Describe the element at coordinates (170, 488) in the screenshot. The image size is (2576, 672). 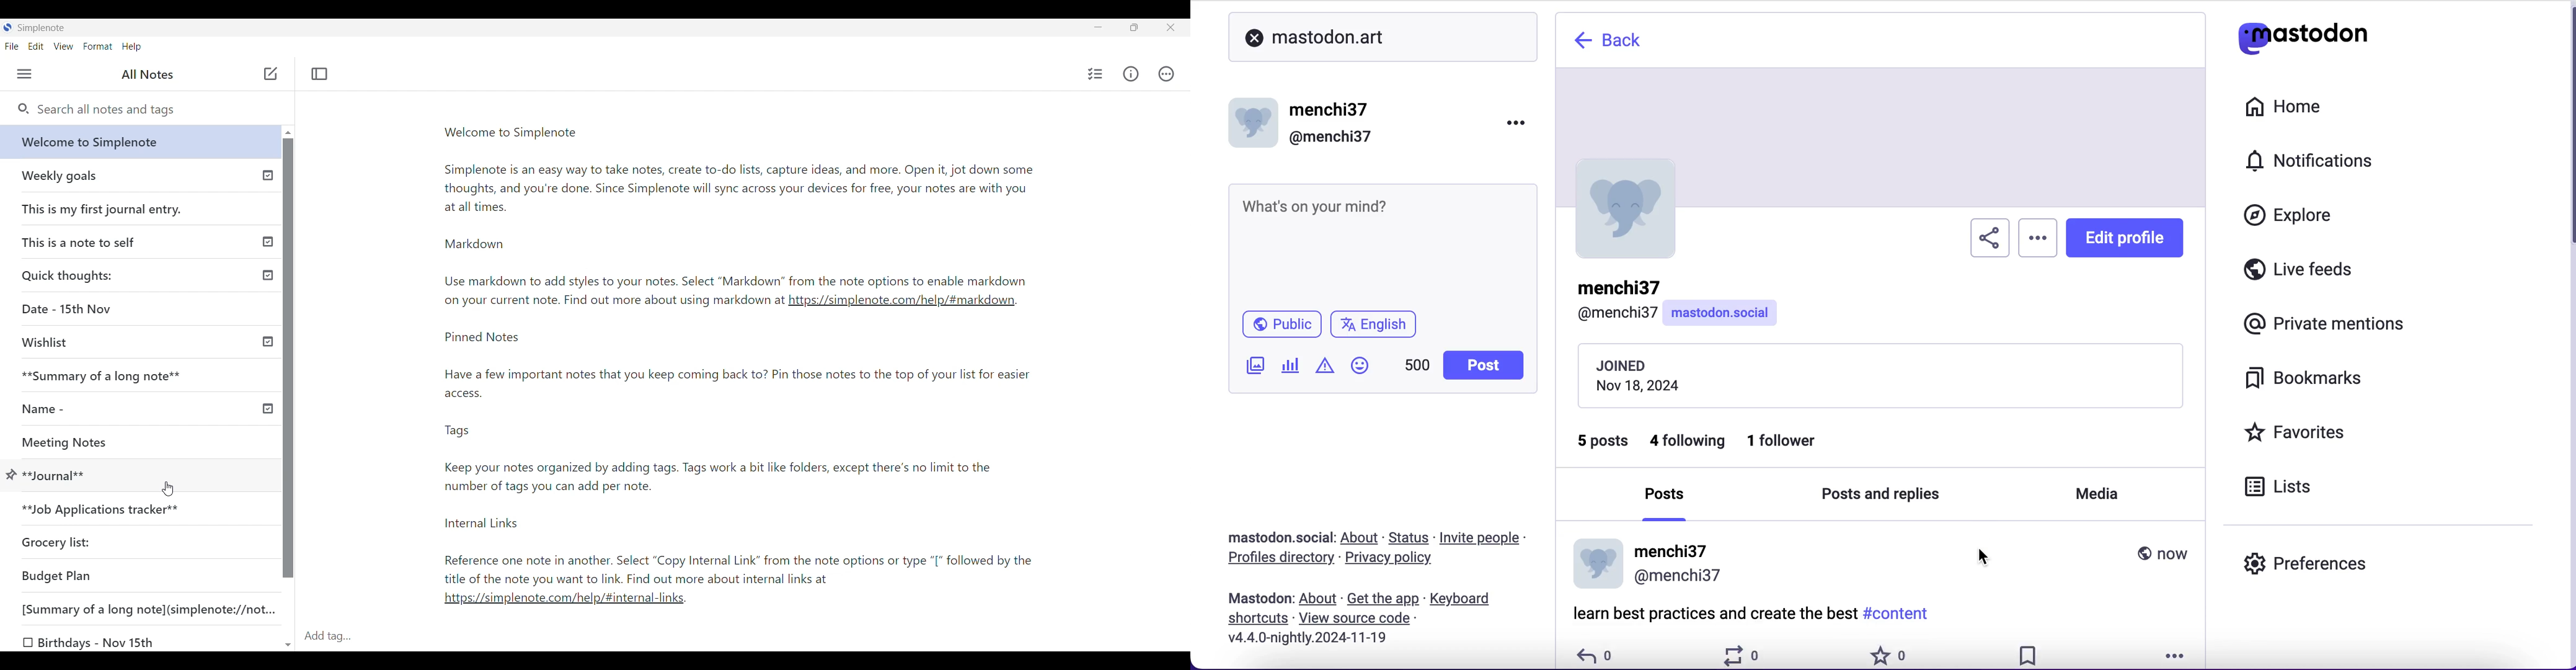
I see `cursor` at that location.